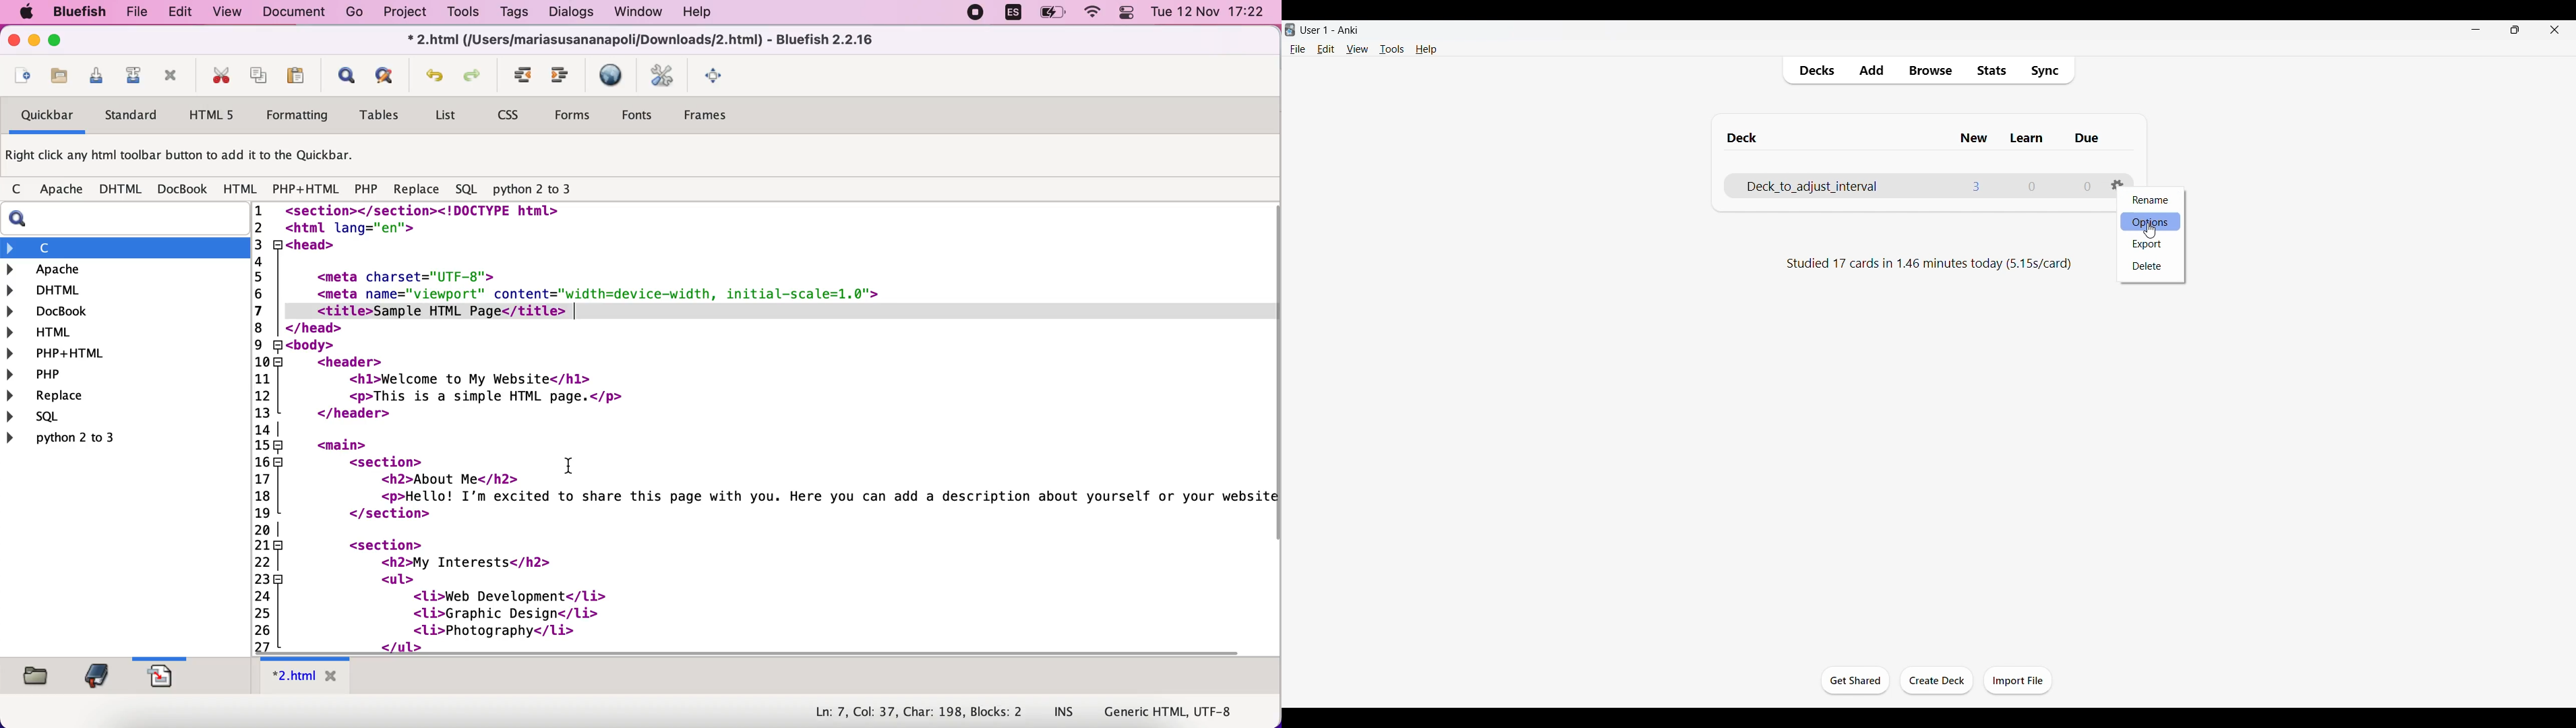  Describe the element at coordinates (1936, 680) in the screenshot. I see `Create deck` at that location.